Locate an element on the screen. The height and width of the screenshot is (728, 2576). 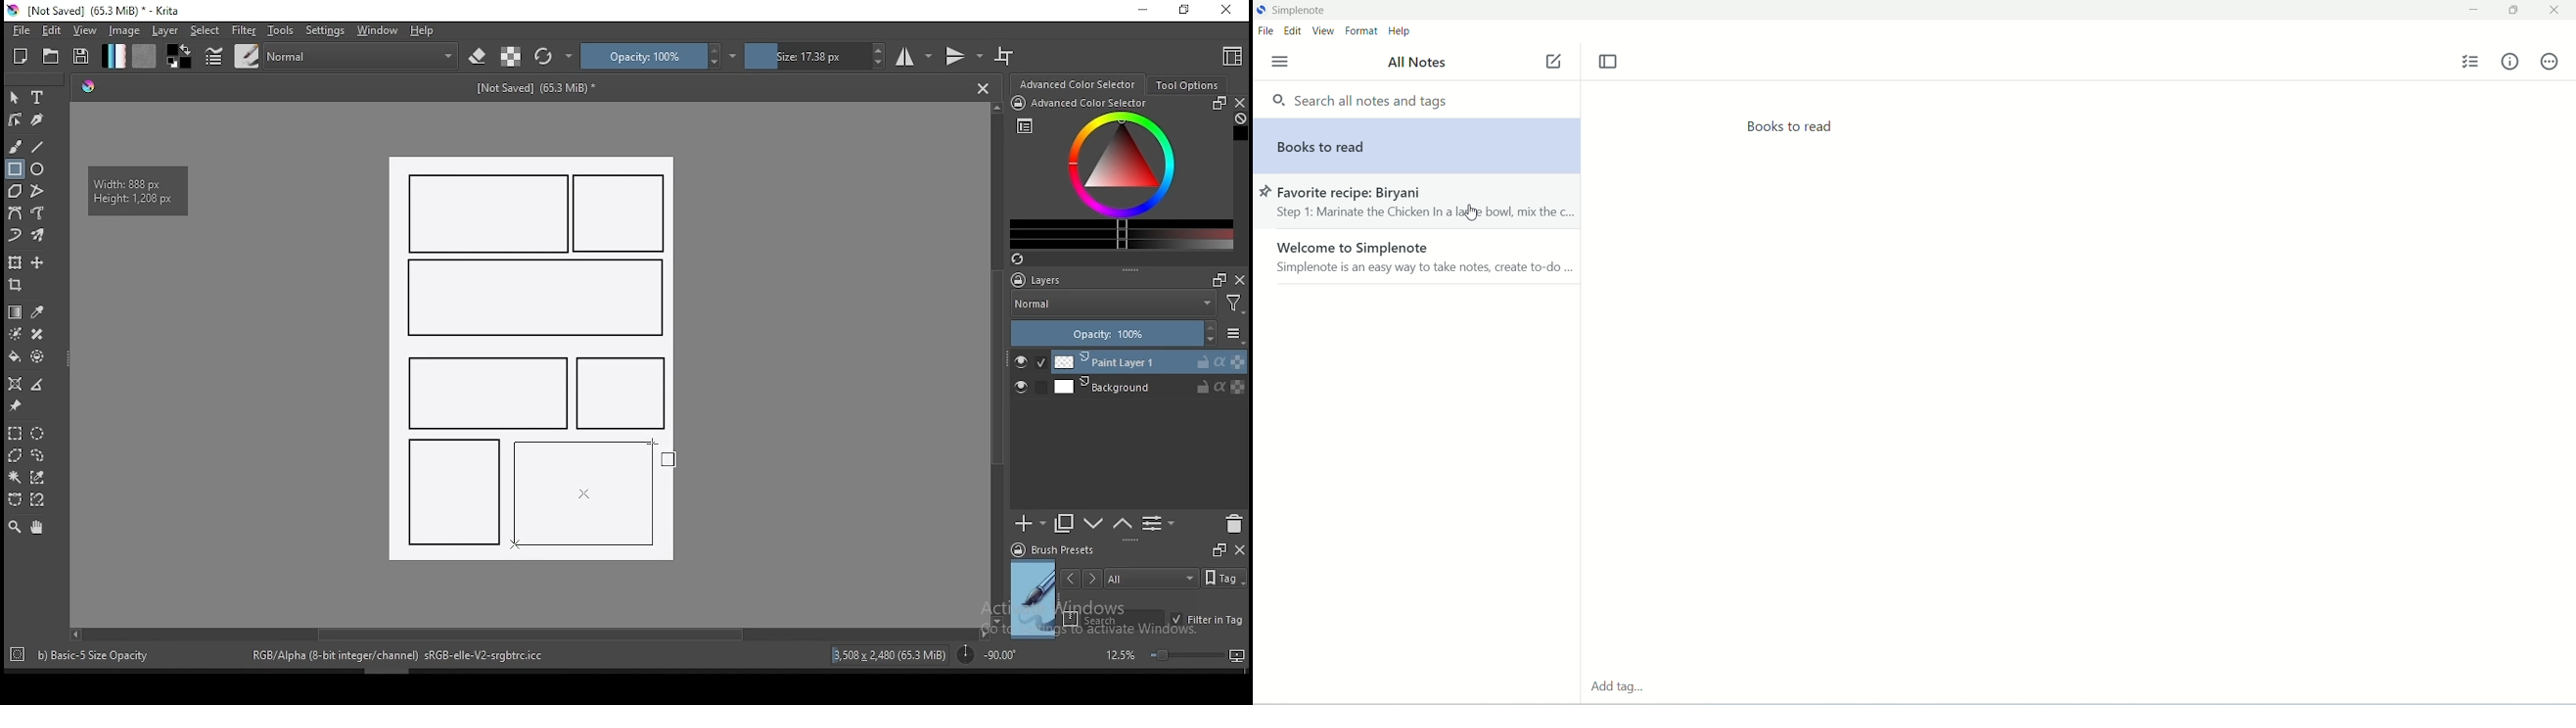
freehand selection tool is located at coordinates (38, 455).